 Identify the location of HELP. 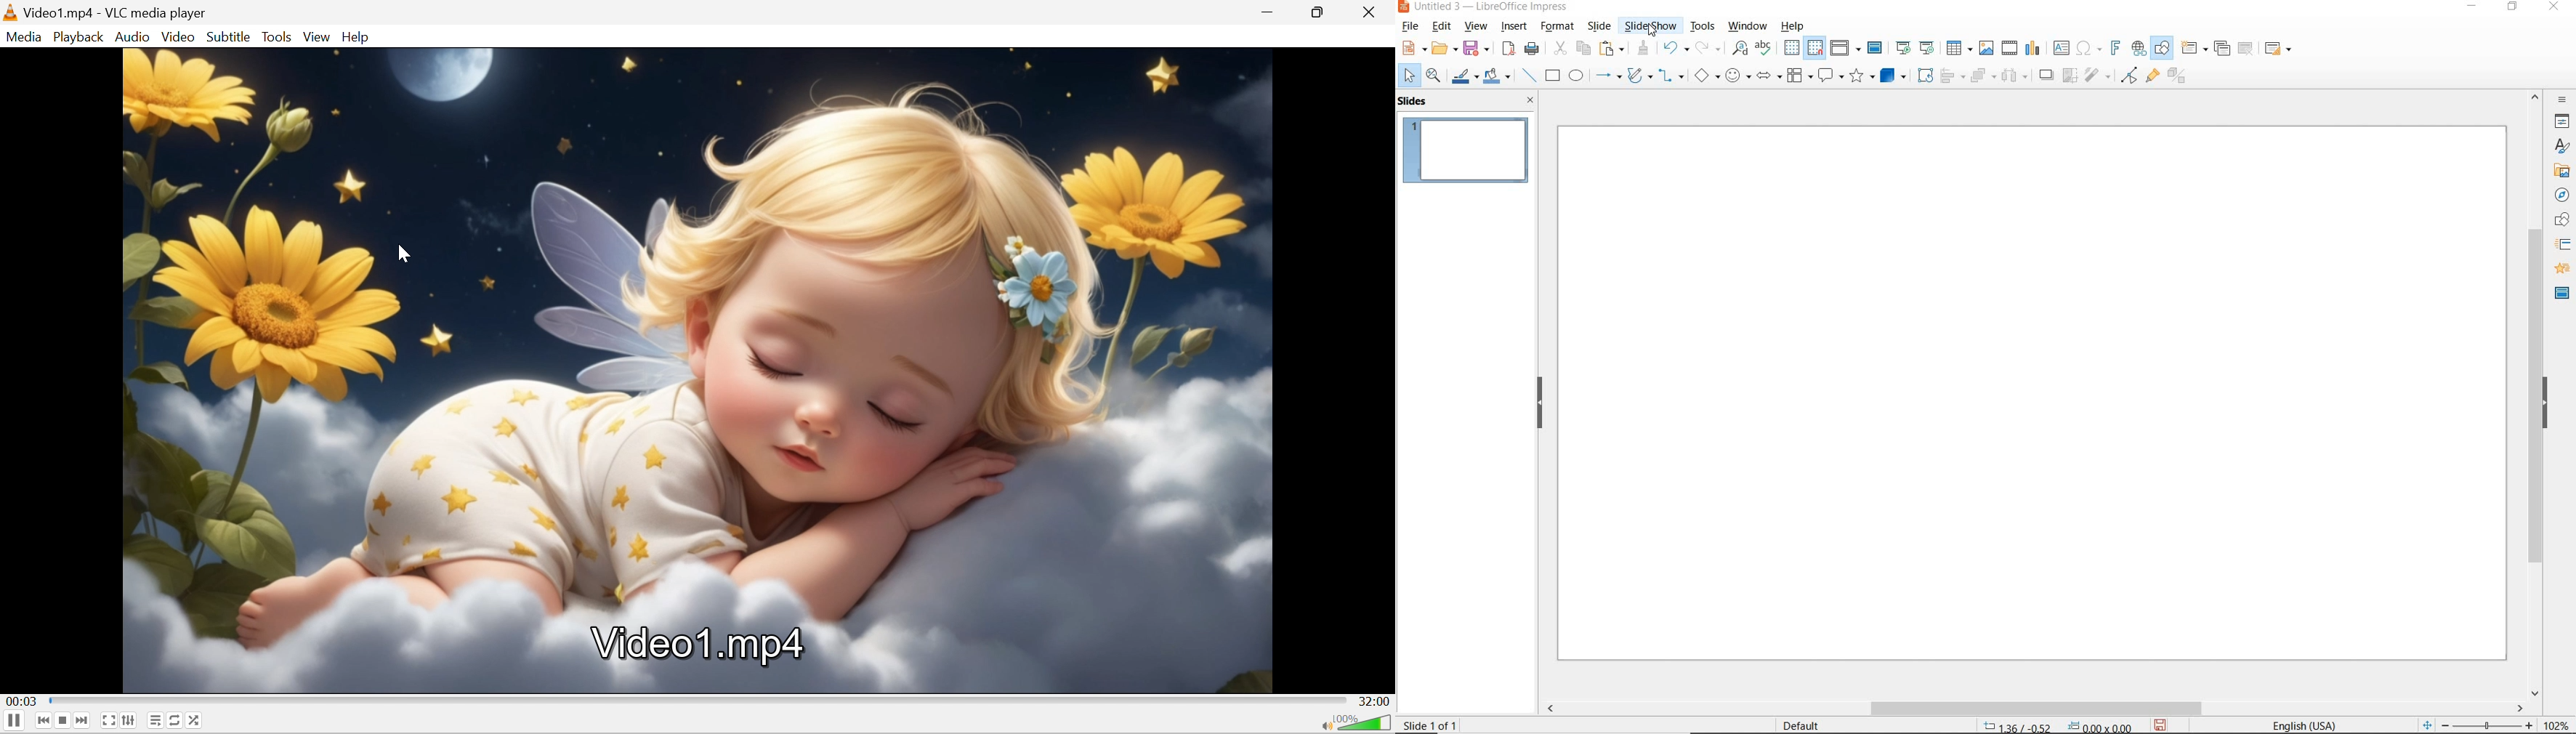
(1799, 25).